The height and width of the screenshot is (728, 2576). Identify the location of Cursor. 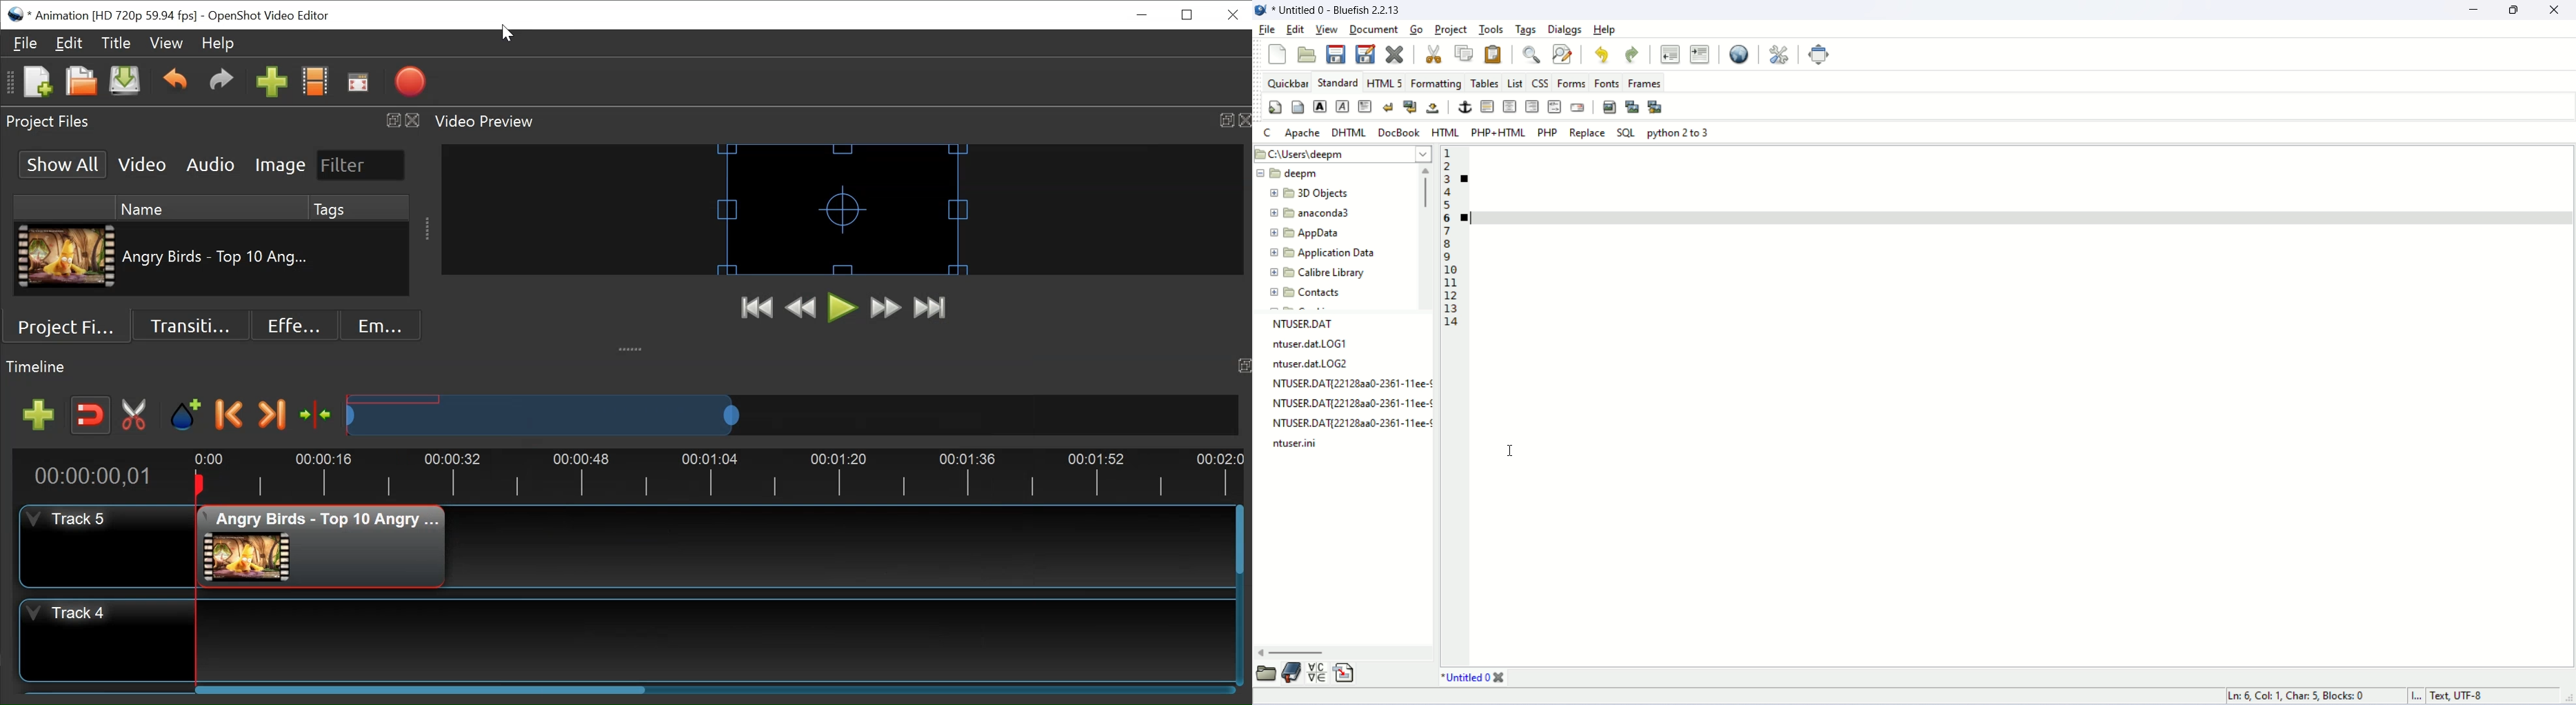
(504, 36).